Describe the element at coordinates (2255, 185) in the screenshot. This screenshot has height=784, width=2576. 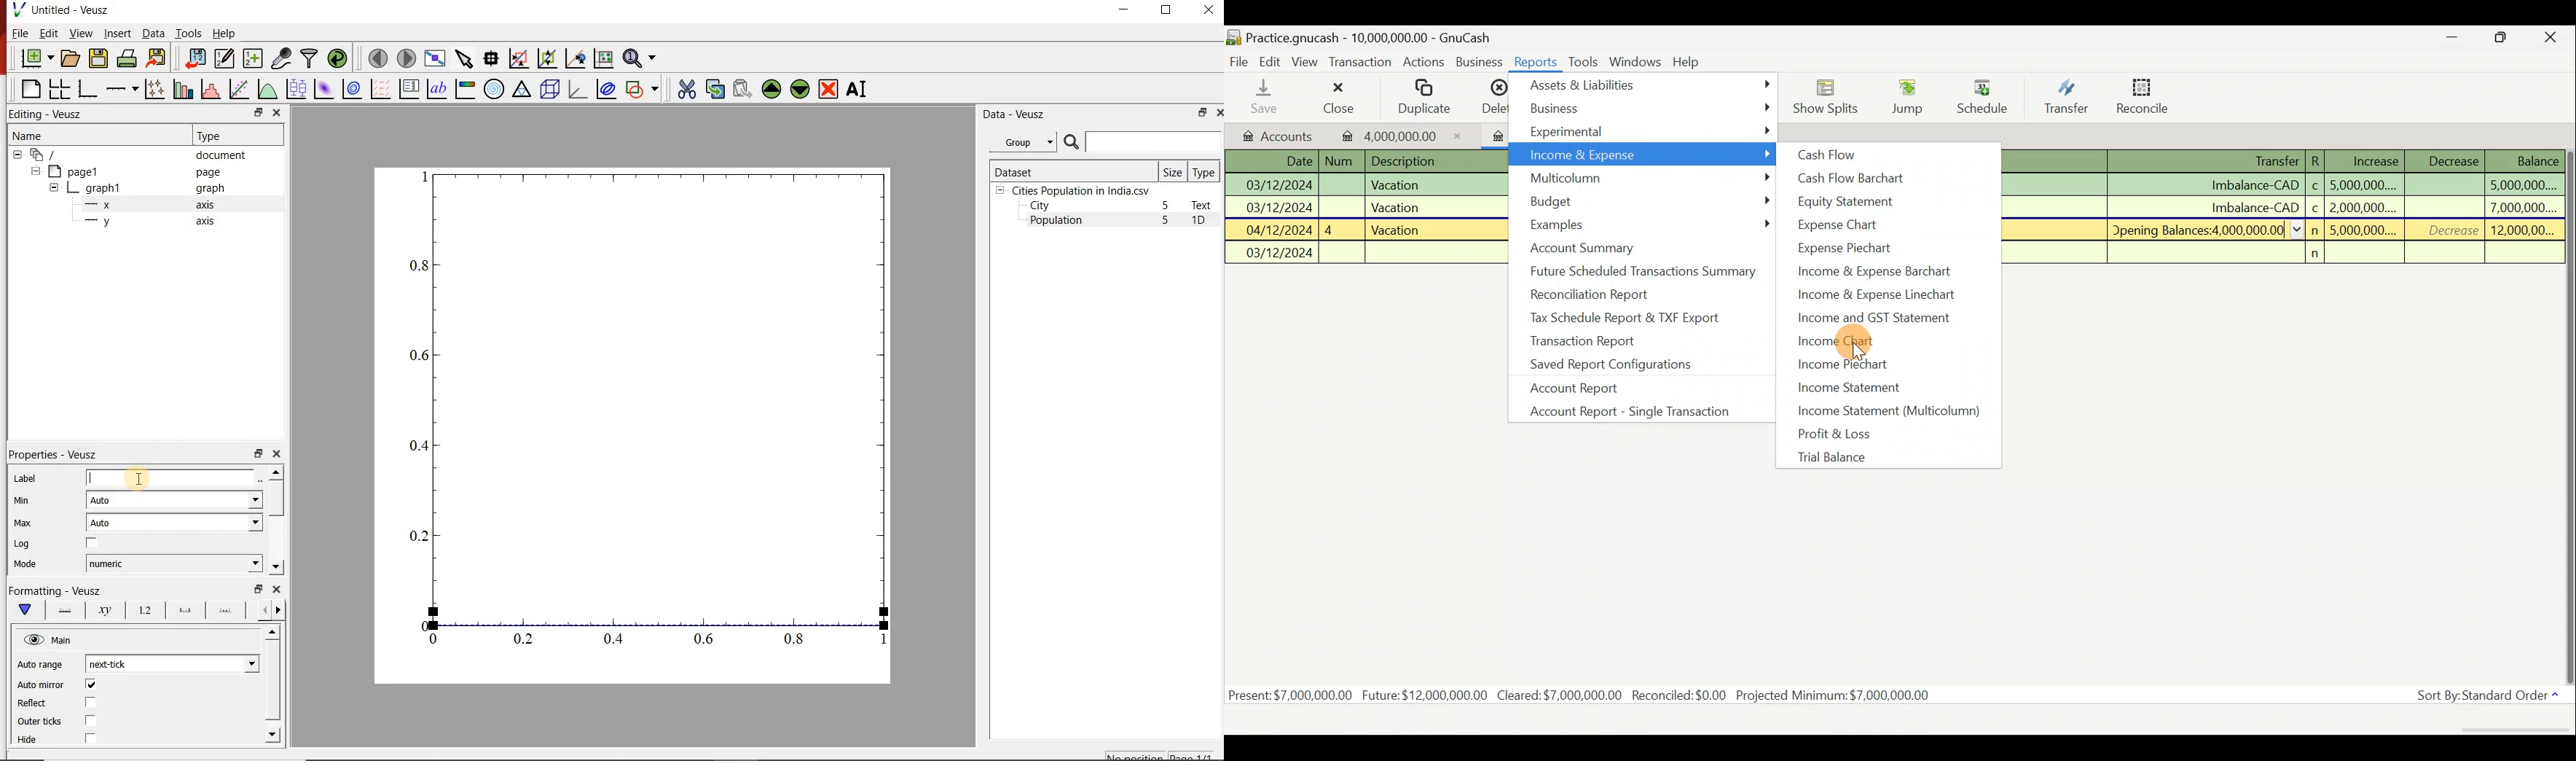
I see `Imbalance-CAD` at that location.